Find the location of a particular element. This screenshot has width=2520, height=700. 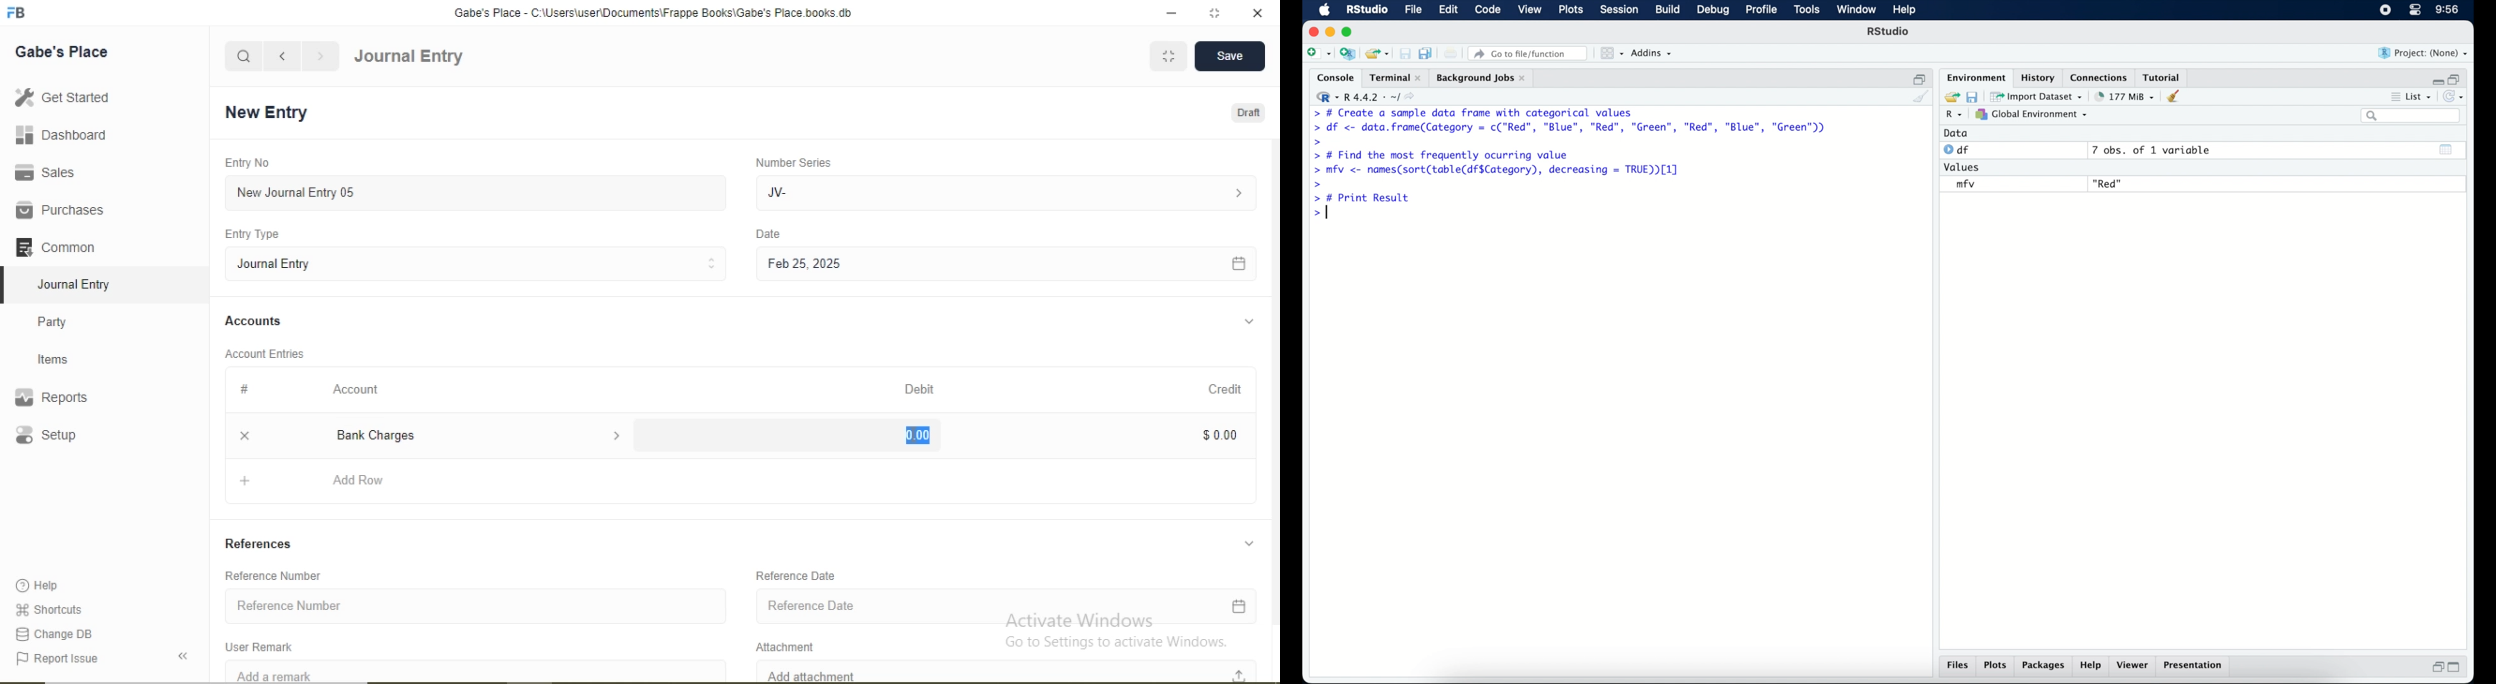

restore down is located at coordinates (2457, 78).